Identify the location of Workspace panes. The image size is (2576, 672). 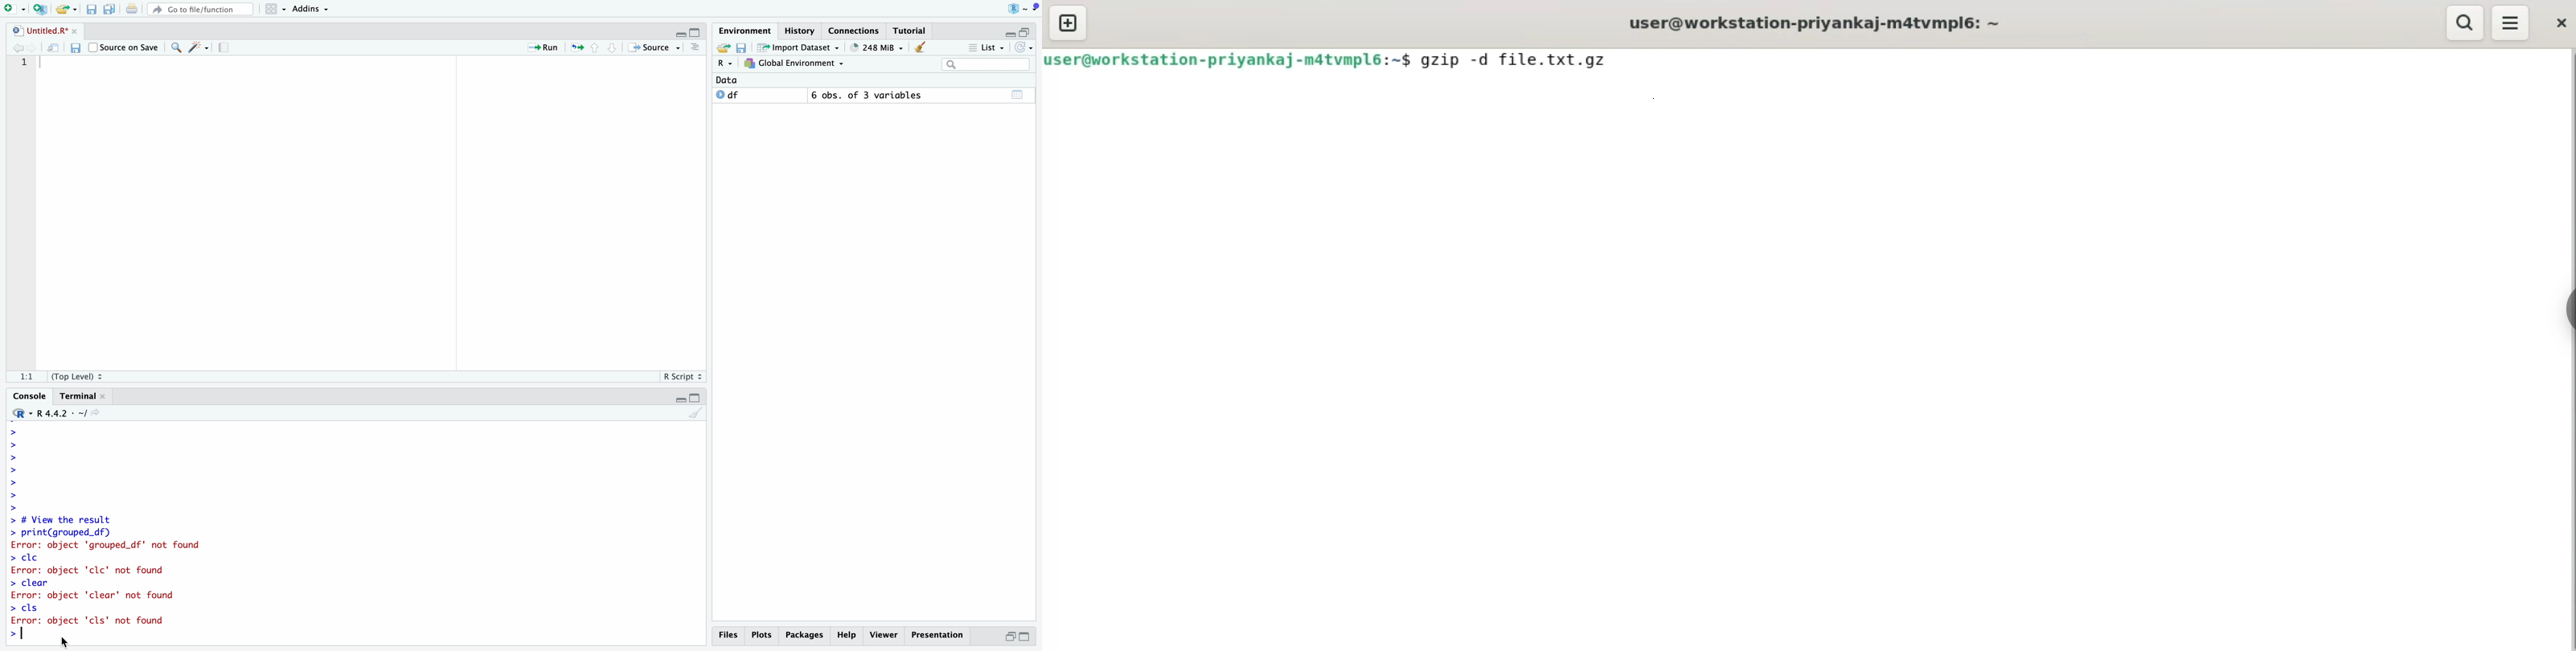
(274, 10).